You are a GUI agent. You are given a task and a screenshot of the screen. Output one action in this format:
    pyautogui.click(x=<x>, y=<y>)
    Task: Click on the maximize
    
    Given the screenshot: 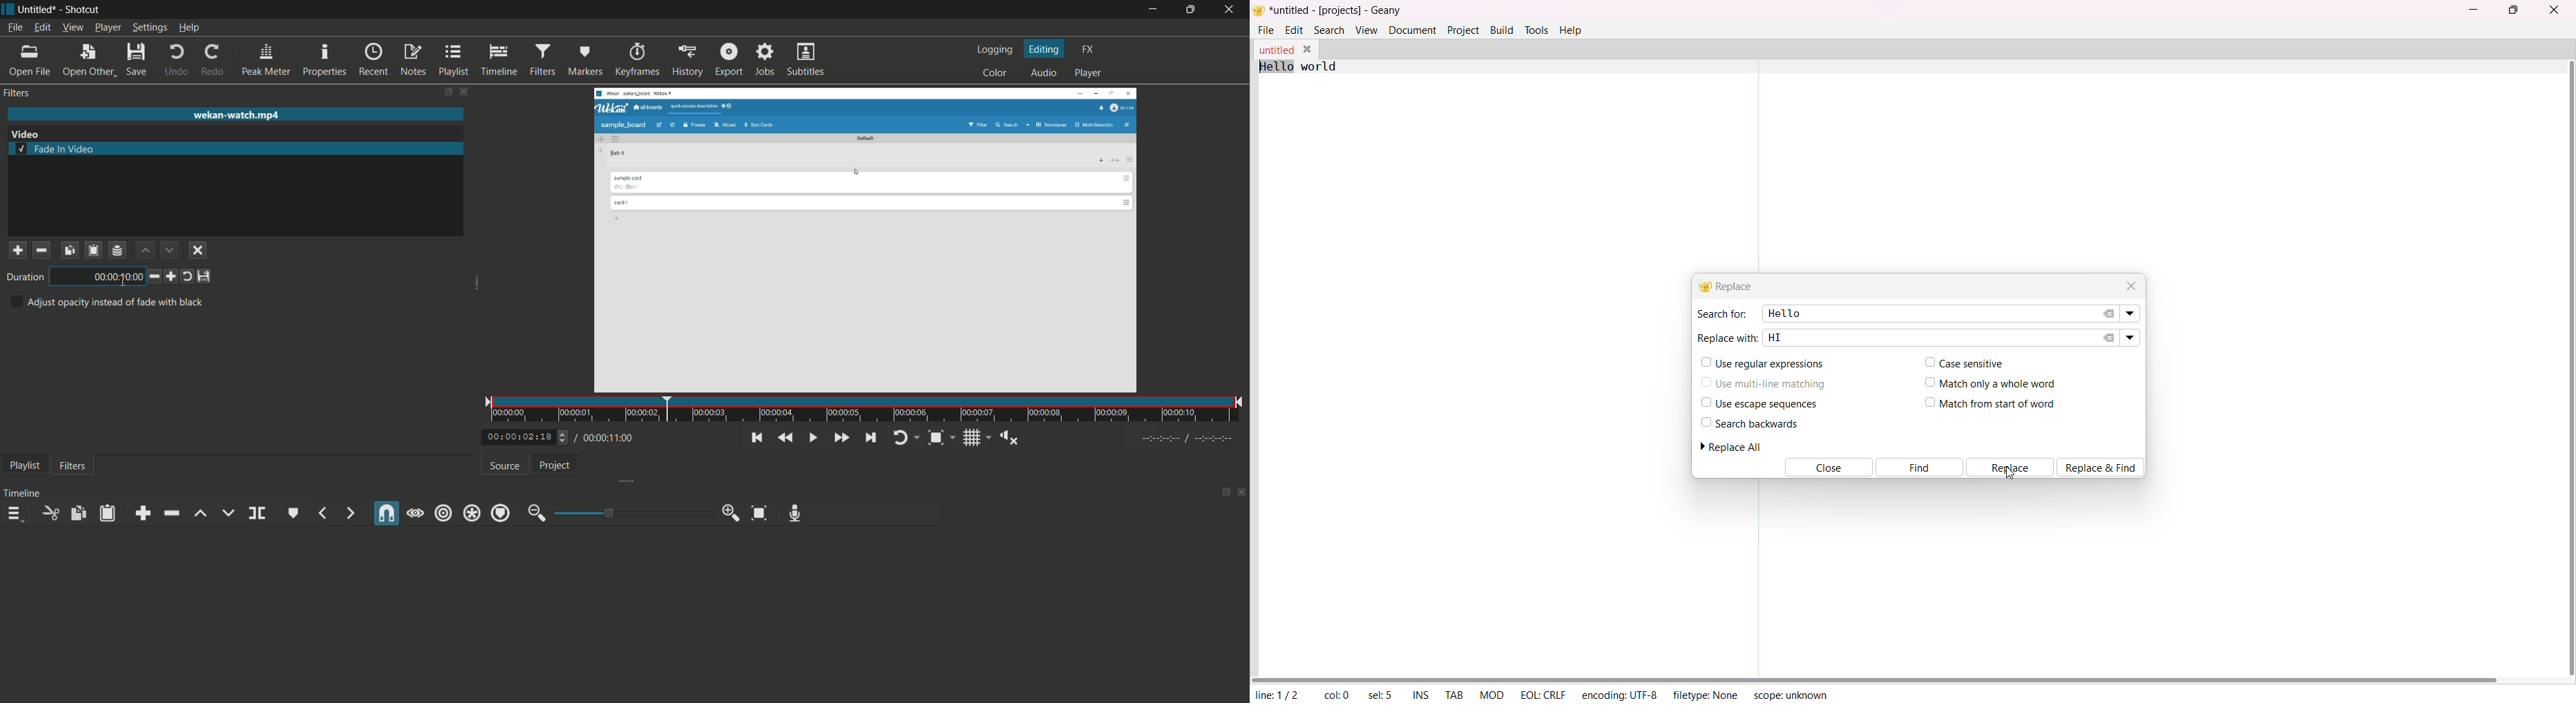 What is the action you would take?
    pyautogui.click(x=1192, y=10)
    